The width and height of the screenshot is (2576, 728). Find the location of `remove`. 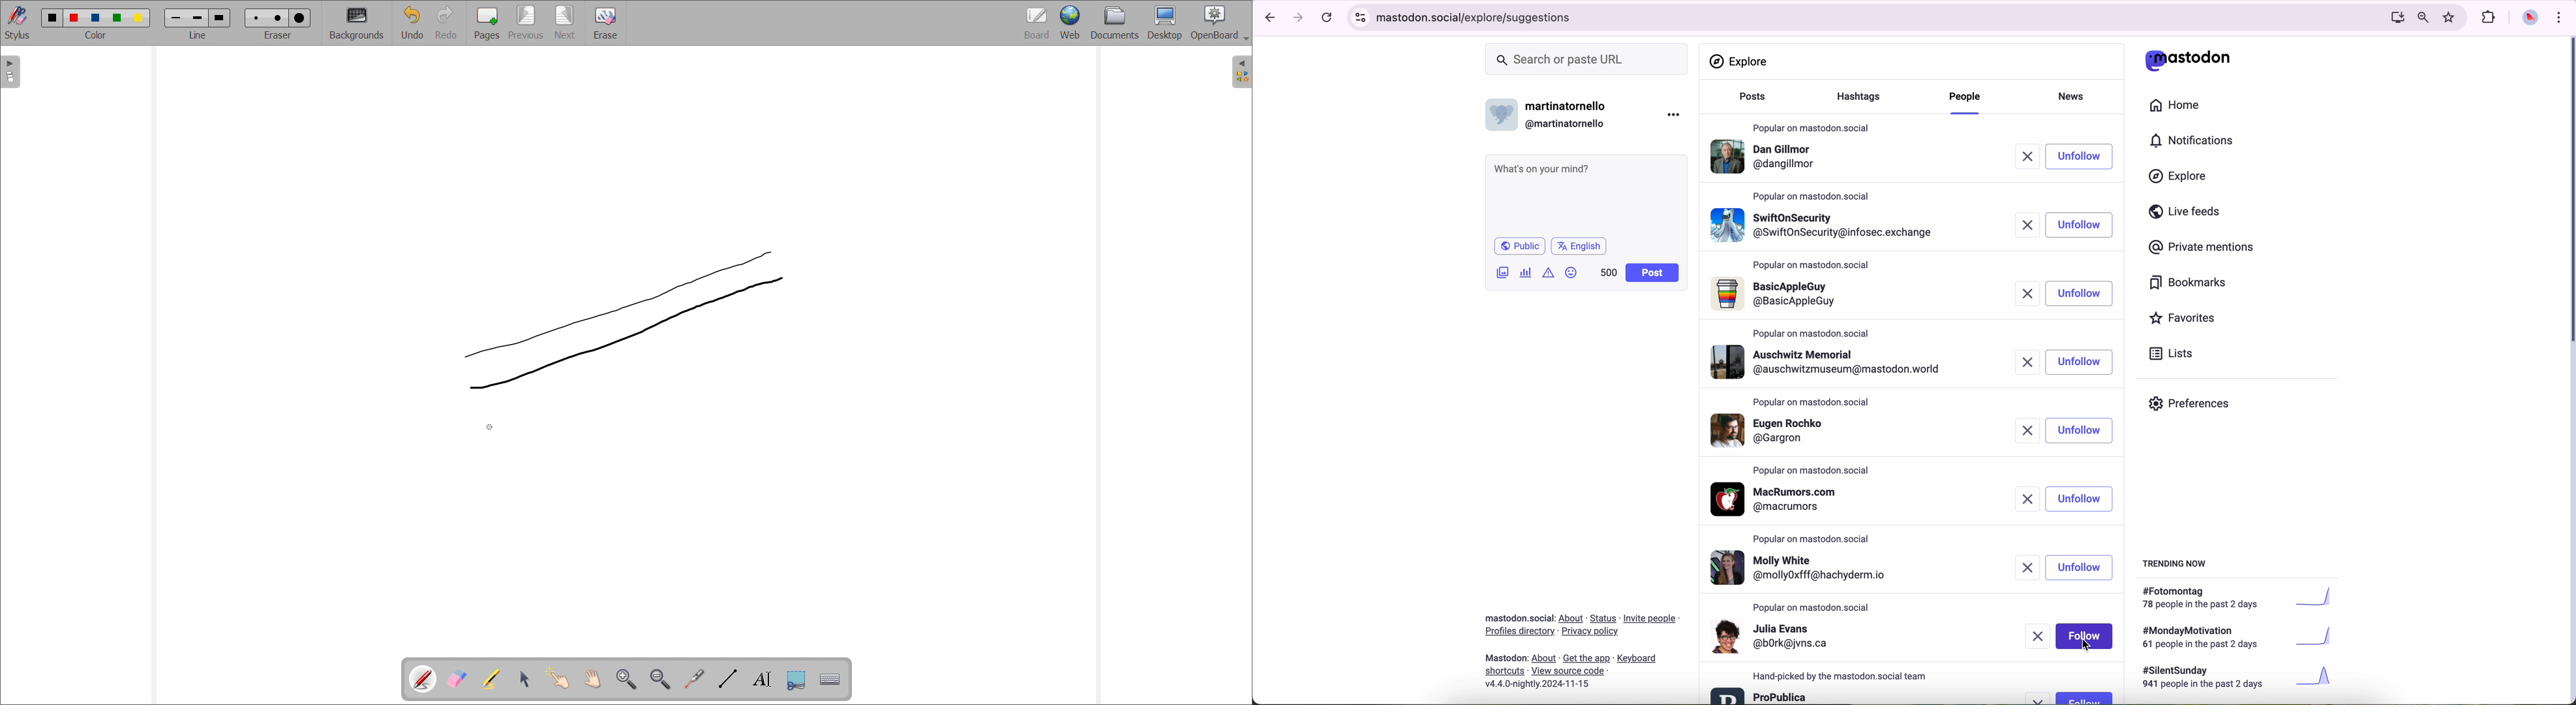

remove is located at coordinates (2022, 499).